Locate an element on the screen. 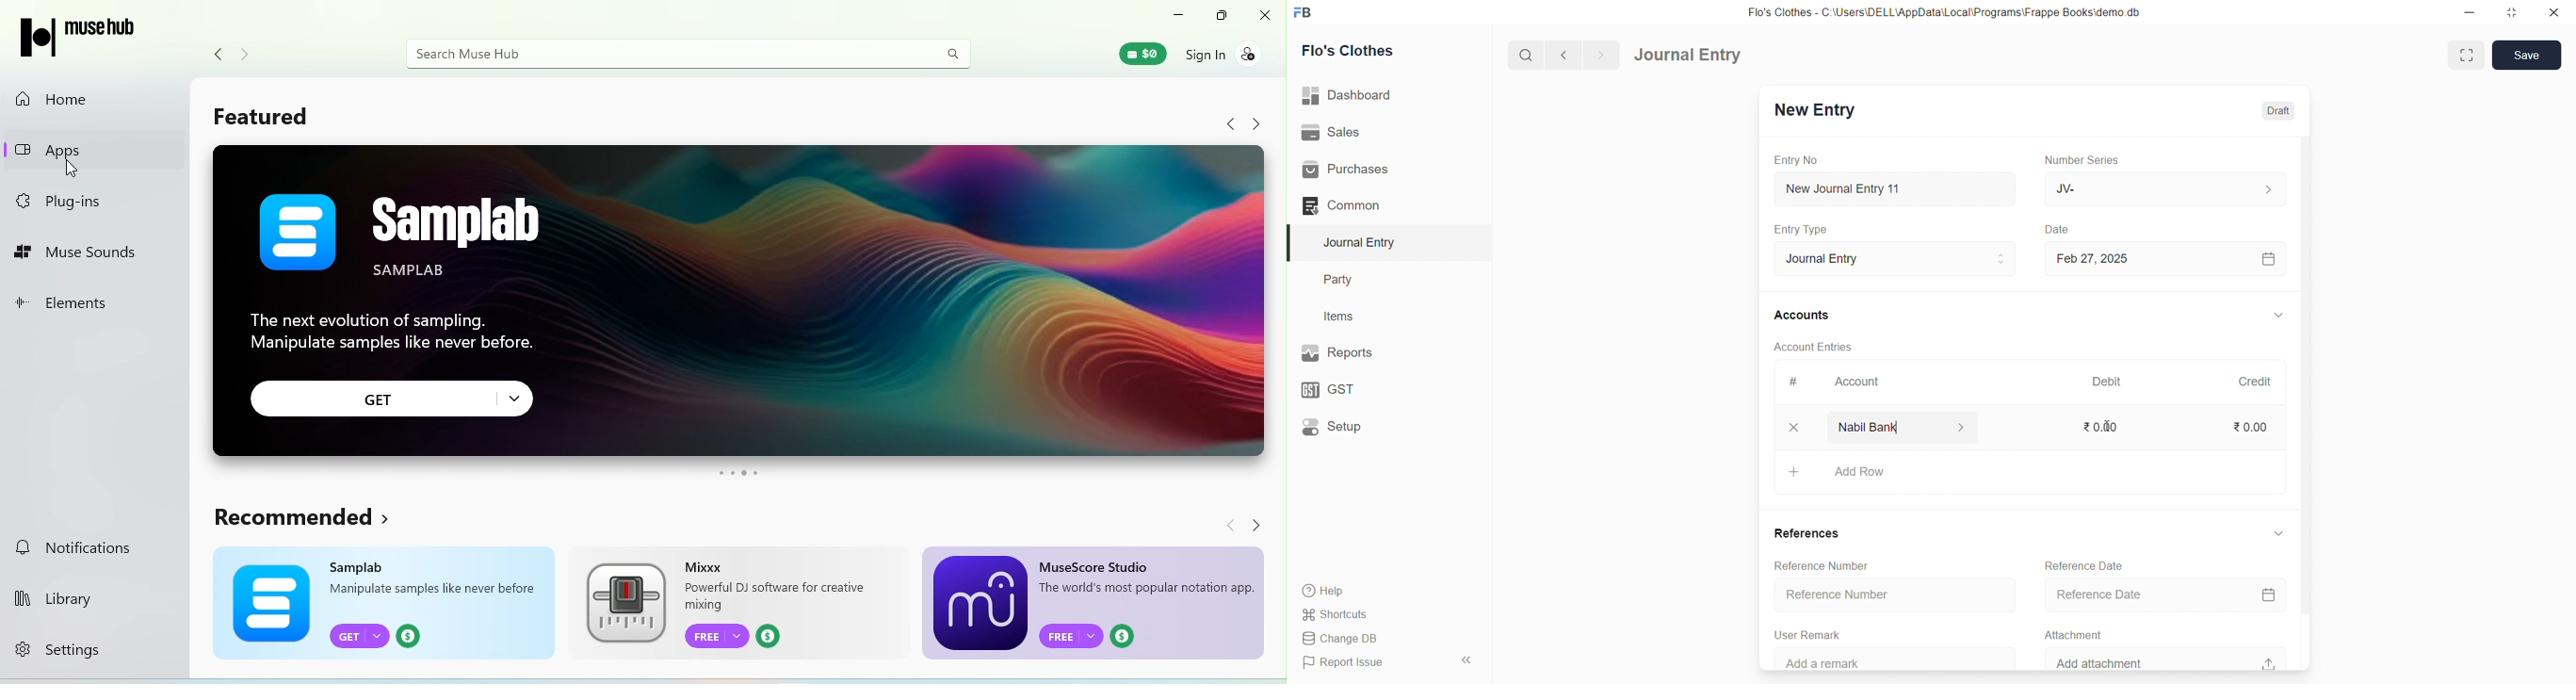 Image resolution: width=2576 pixels, height=700 pixels. Journal Entry is located at coordinates (1896, 259).